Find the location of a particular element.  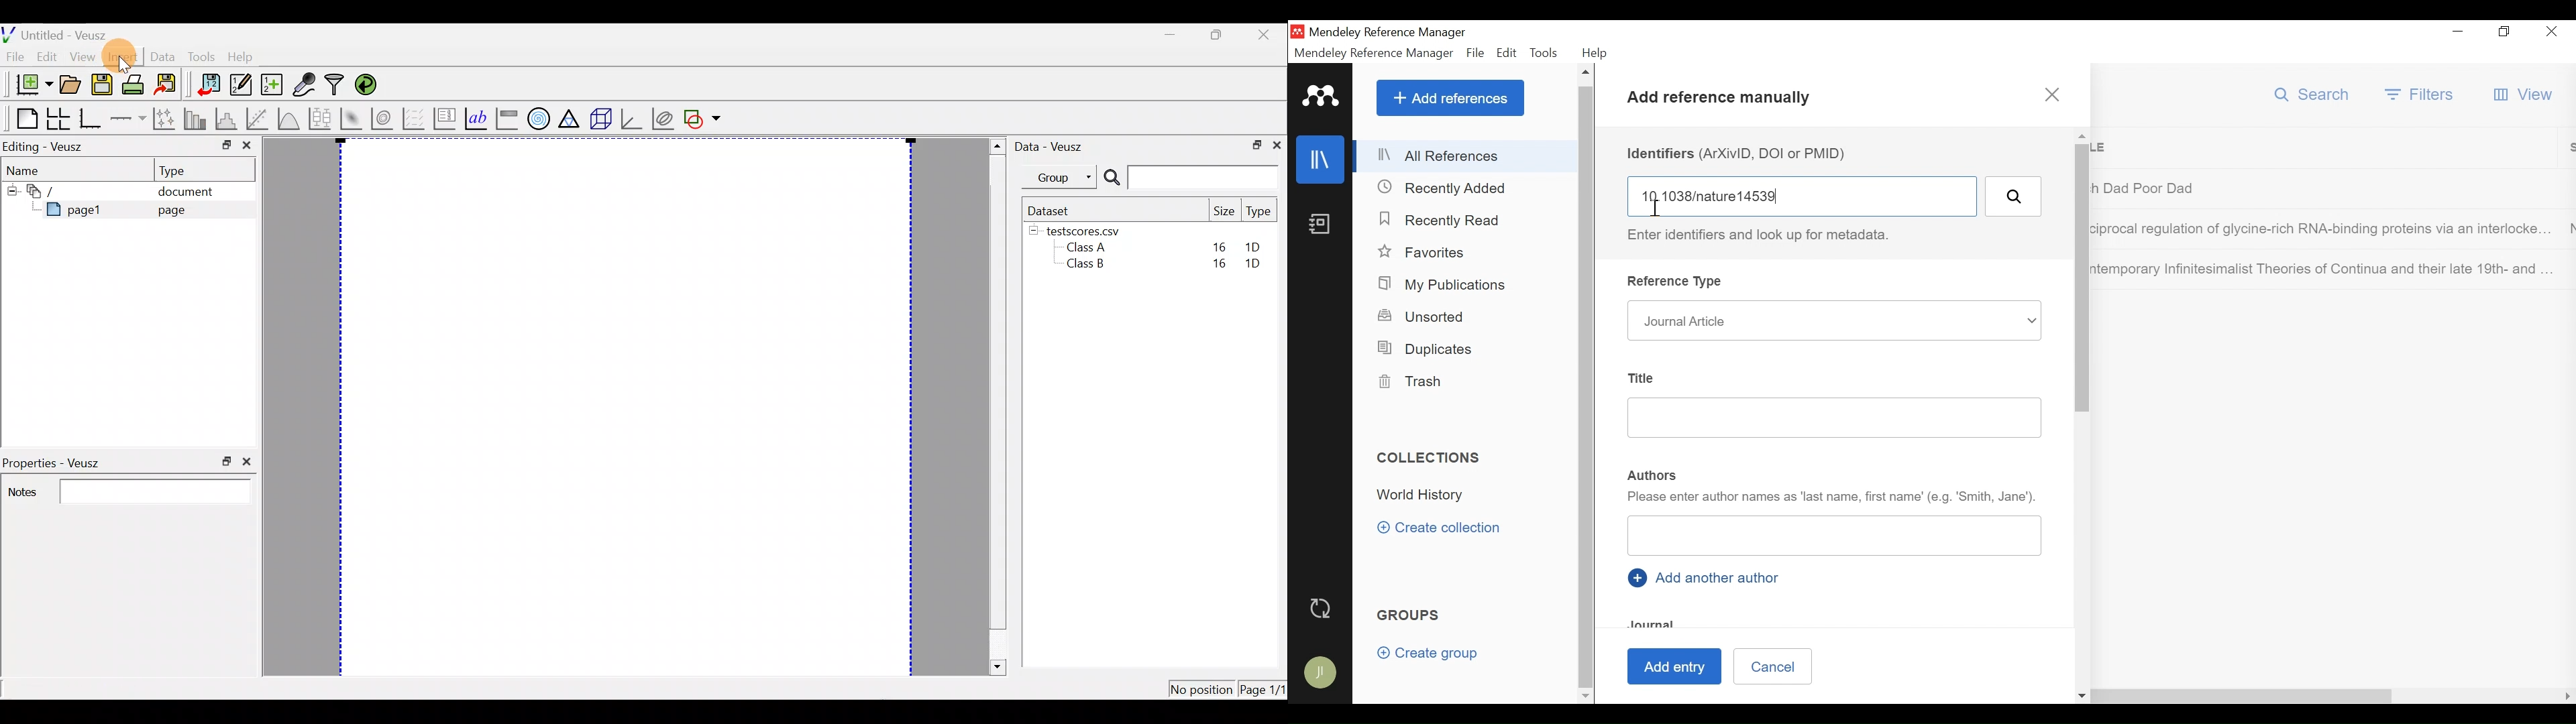

Tools is located at coordinates (200, 58).